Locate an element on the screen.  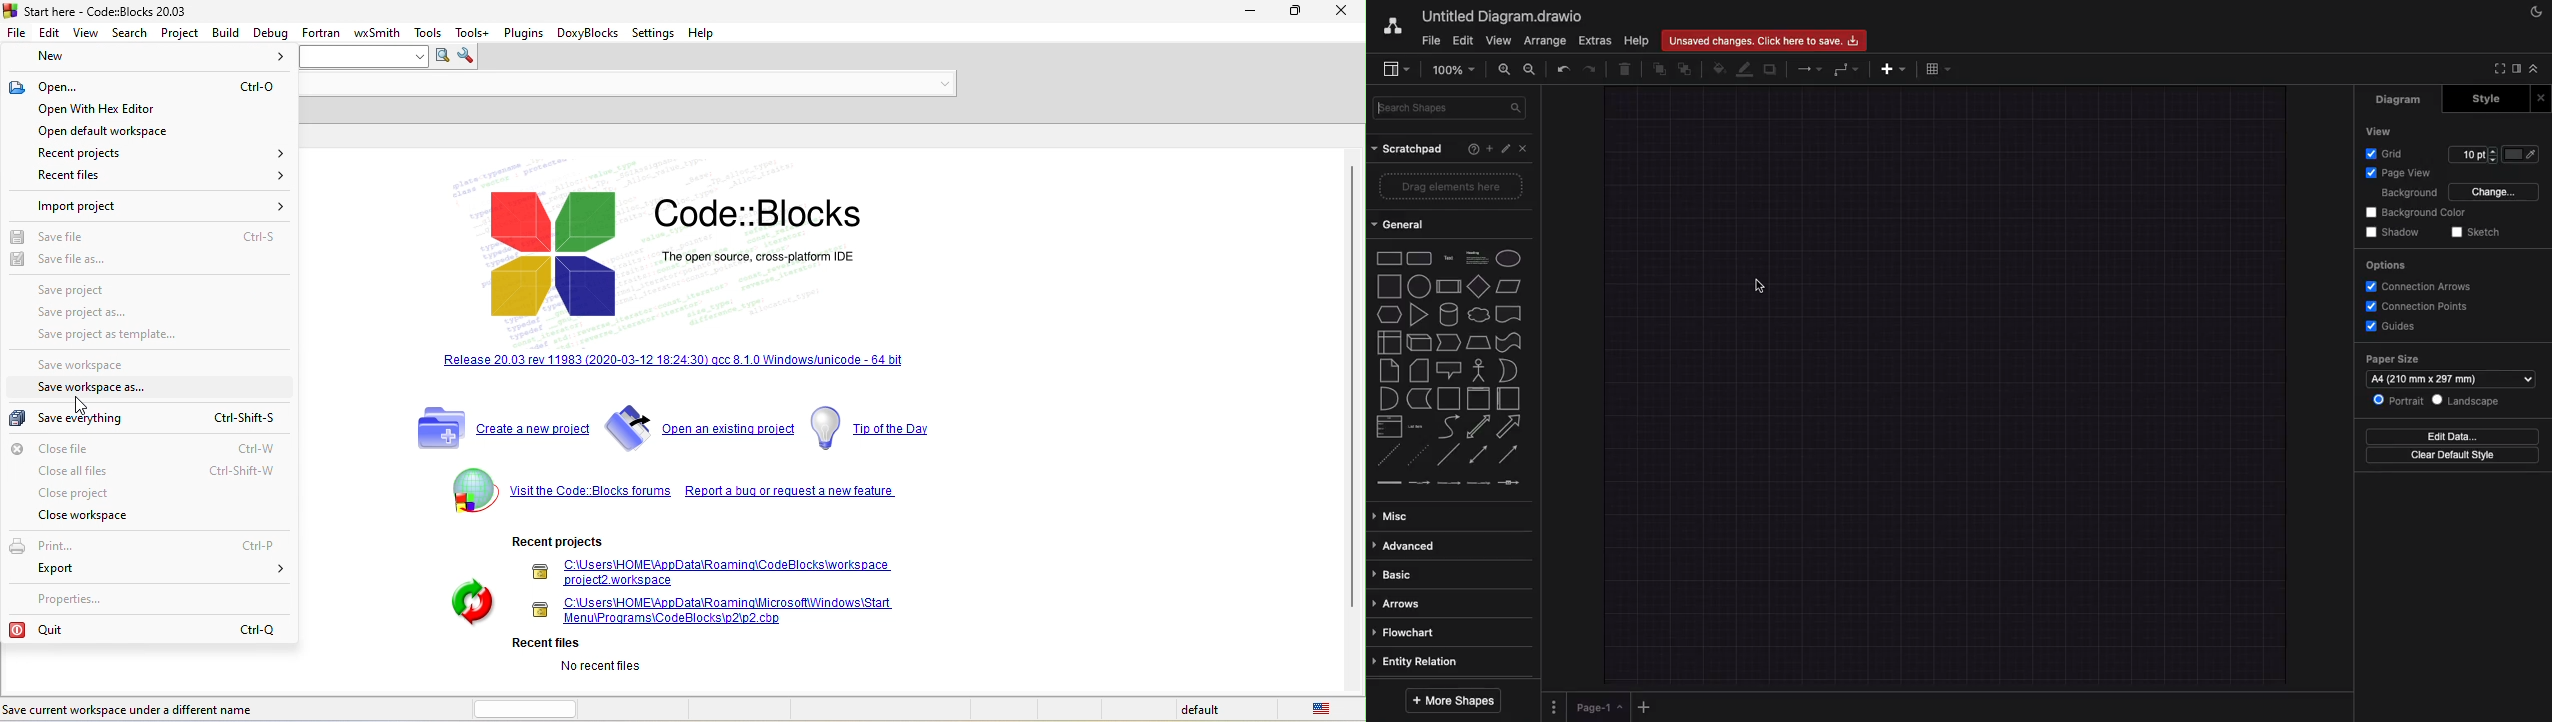
Landscape is located at coordinates (2467, 401).